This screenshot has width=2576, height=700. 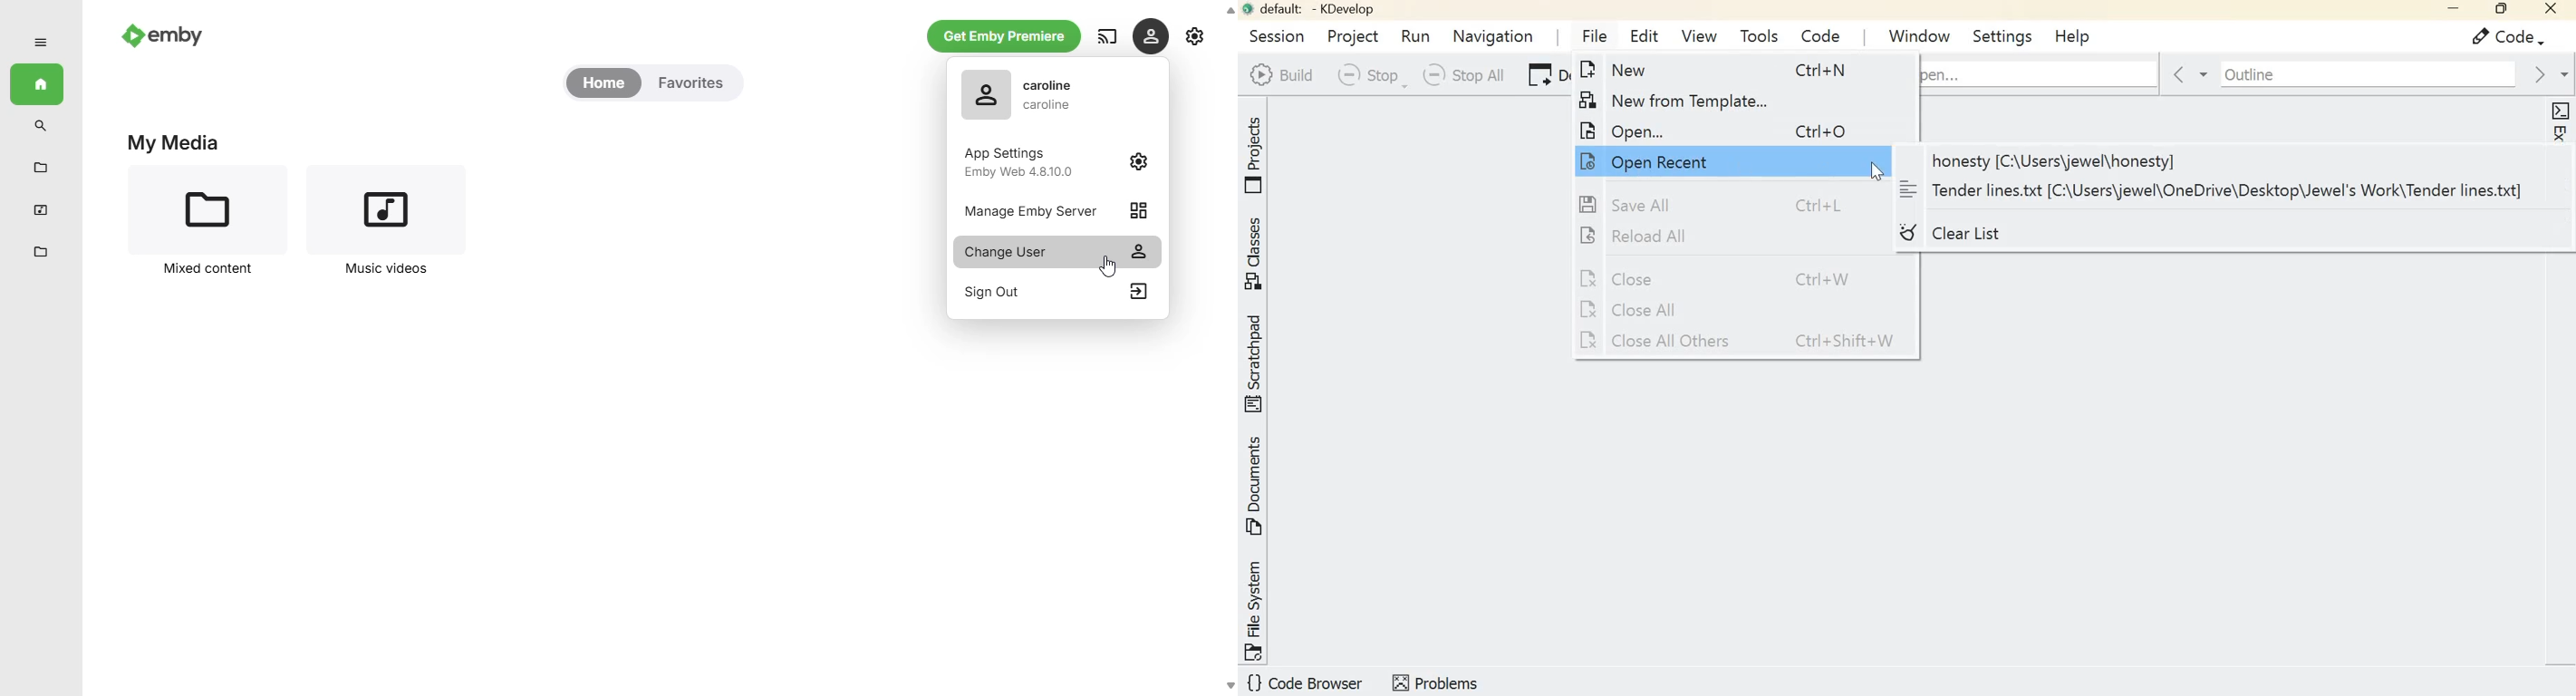 I want to click on cursor, so click(x=1108, y=266).